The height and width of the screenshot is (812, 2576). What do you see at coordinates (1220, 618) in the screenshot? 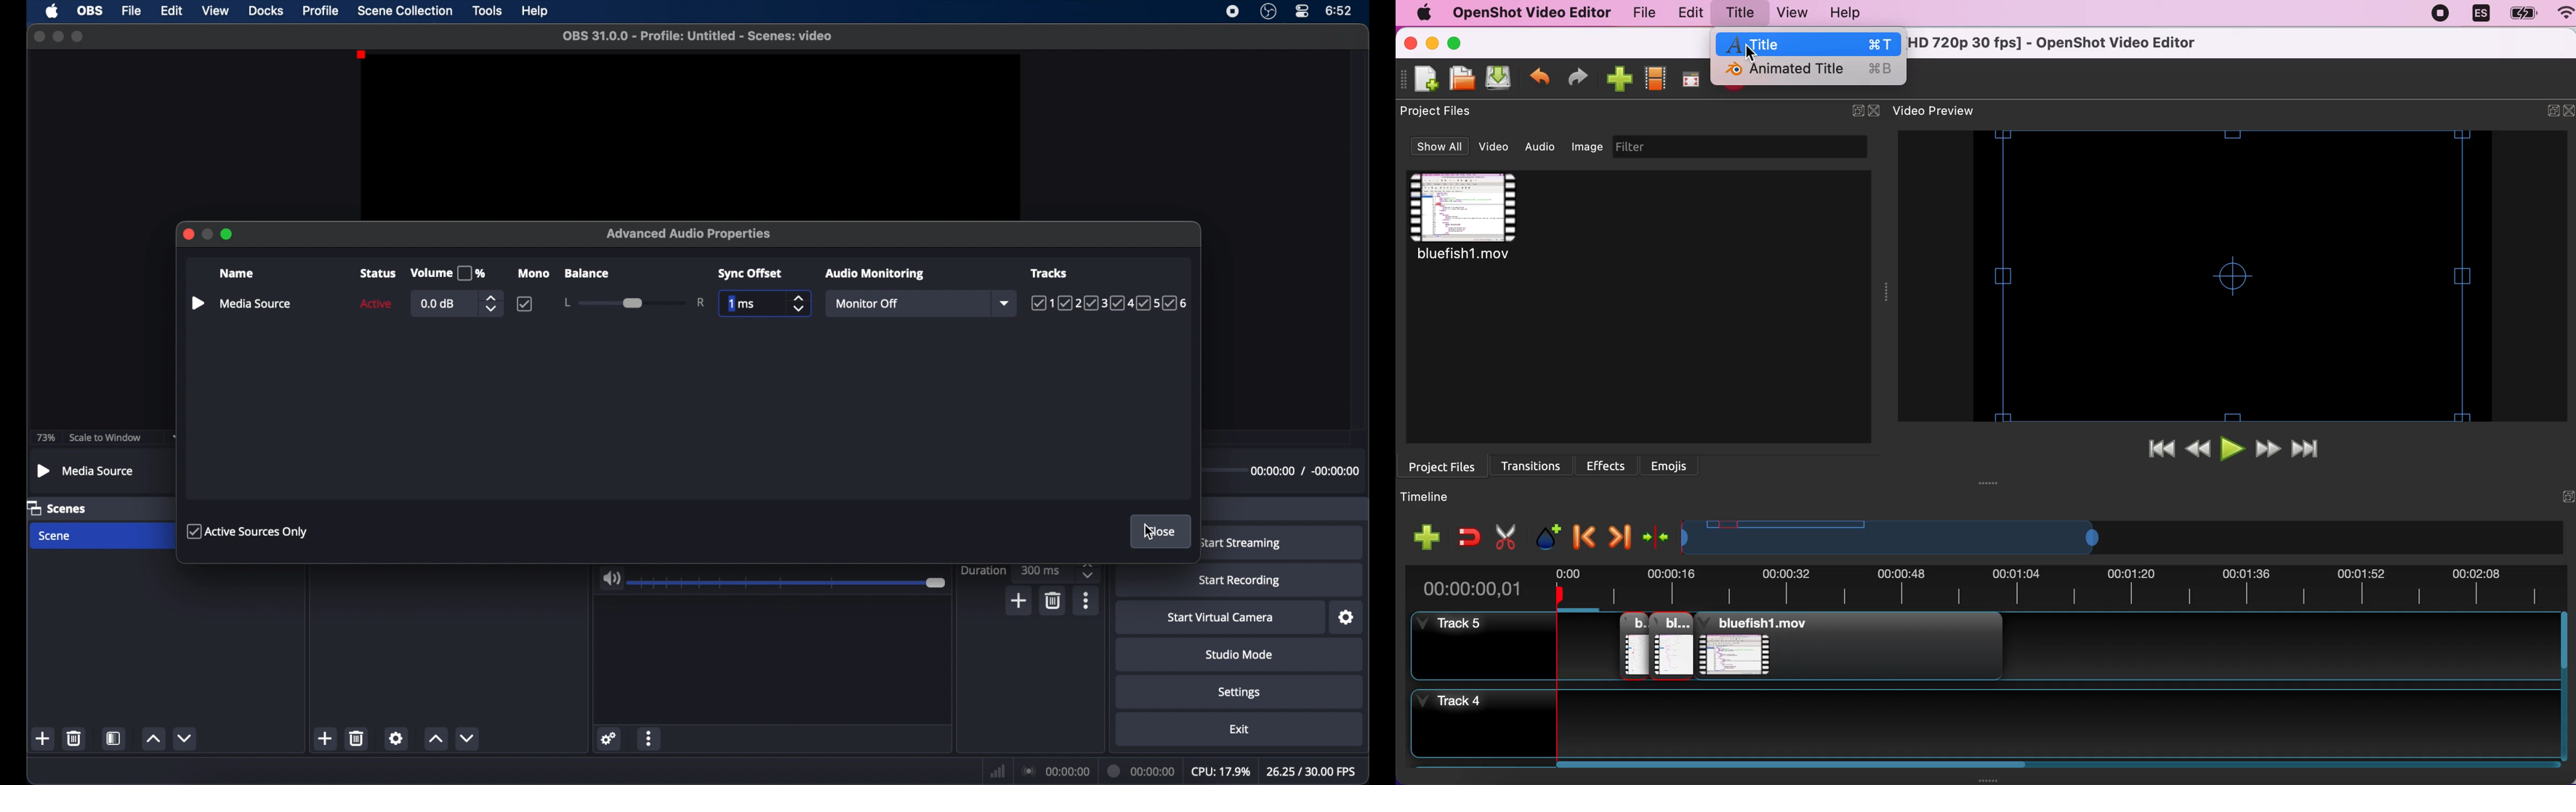
I see `startvirtual camera` at bounding box center [1220, 618].